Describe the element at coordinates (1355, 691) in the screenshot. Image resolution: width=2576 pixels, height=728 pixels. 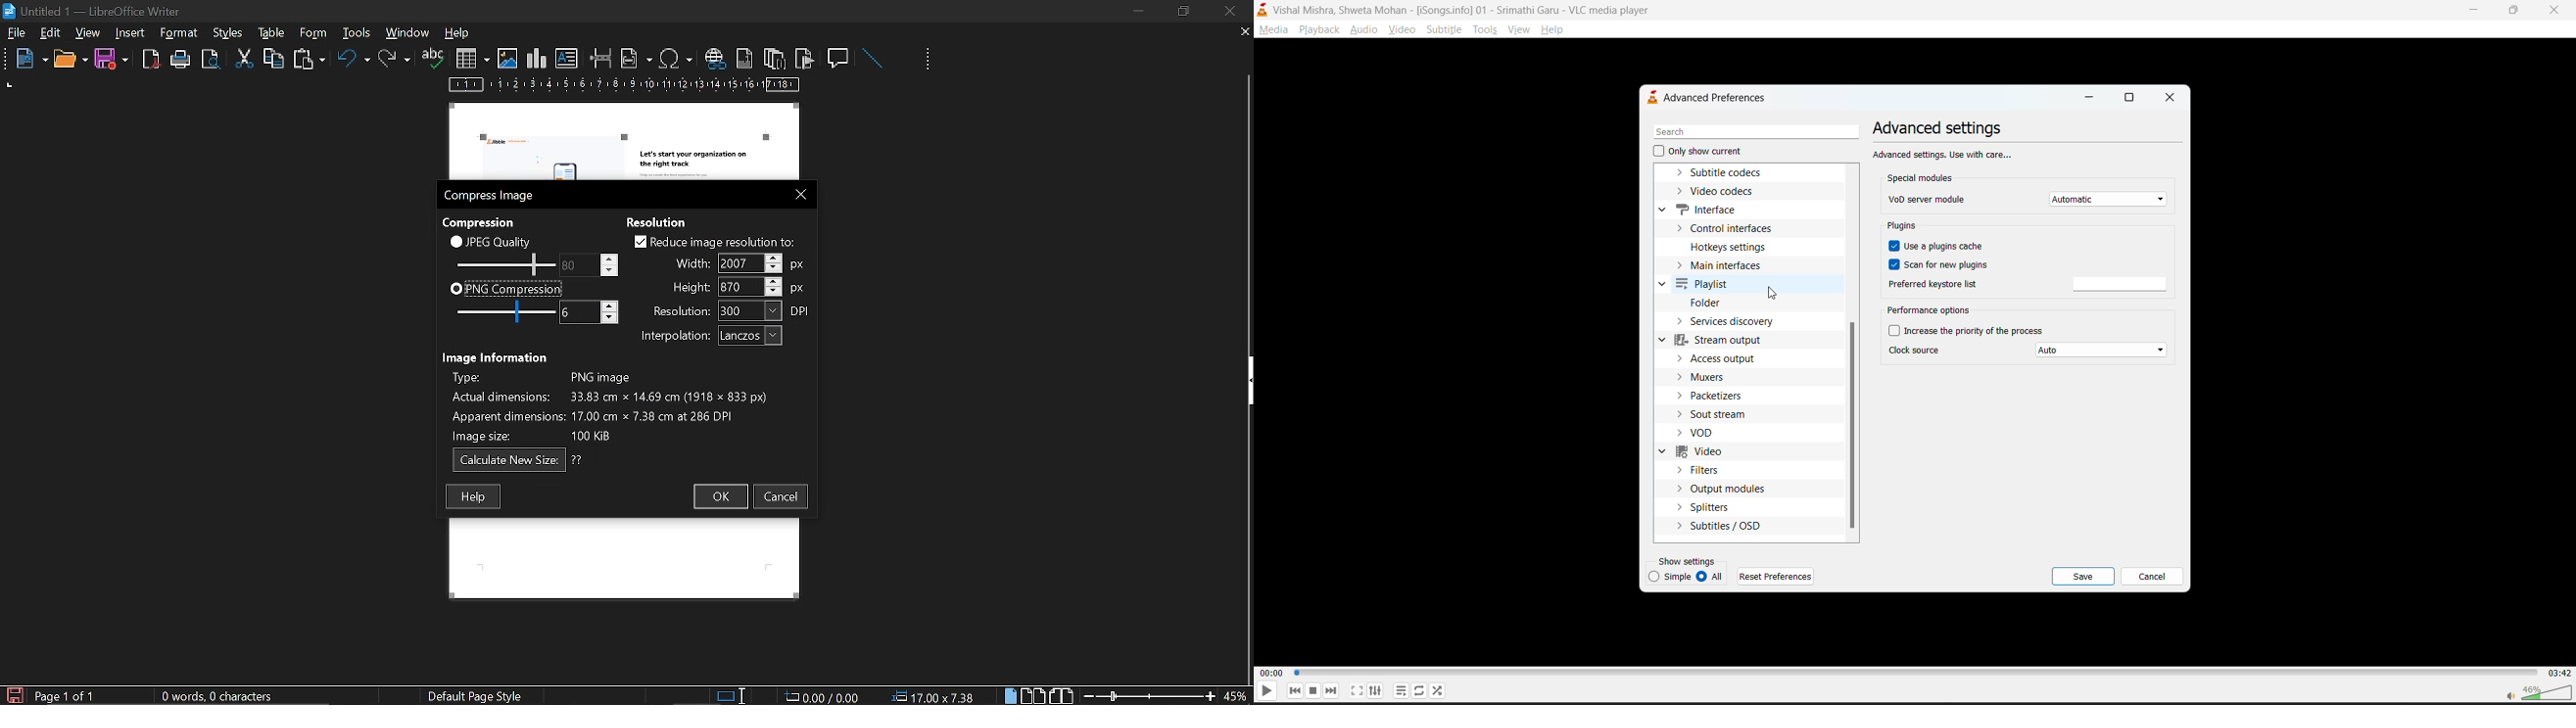
I see `fullscreen` at that location.